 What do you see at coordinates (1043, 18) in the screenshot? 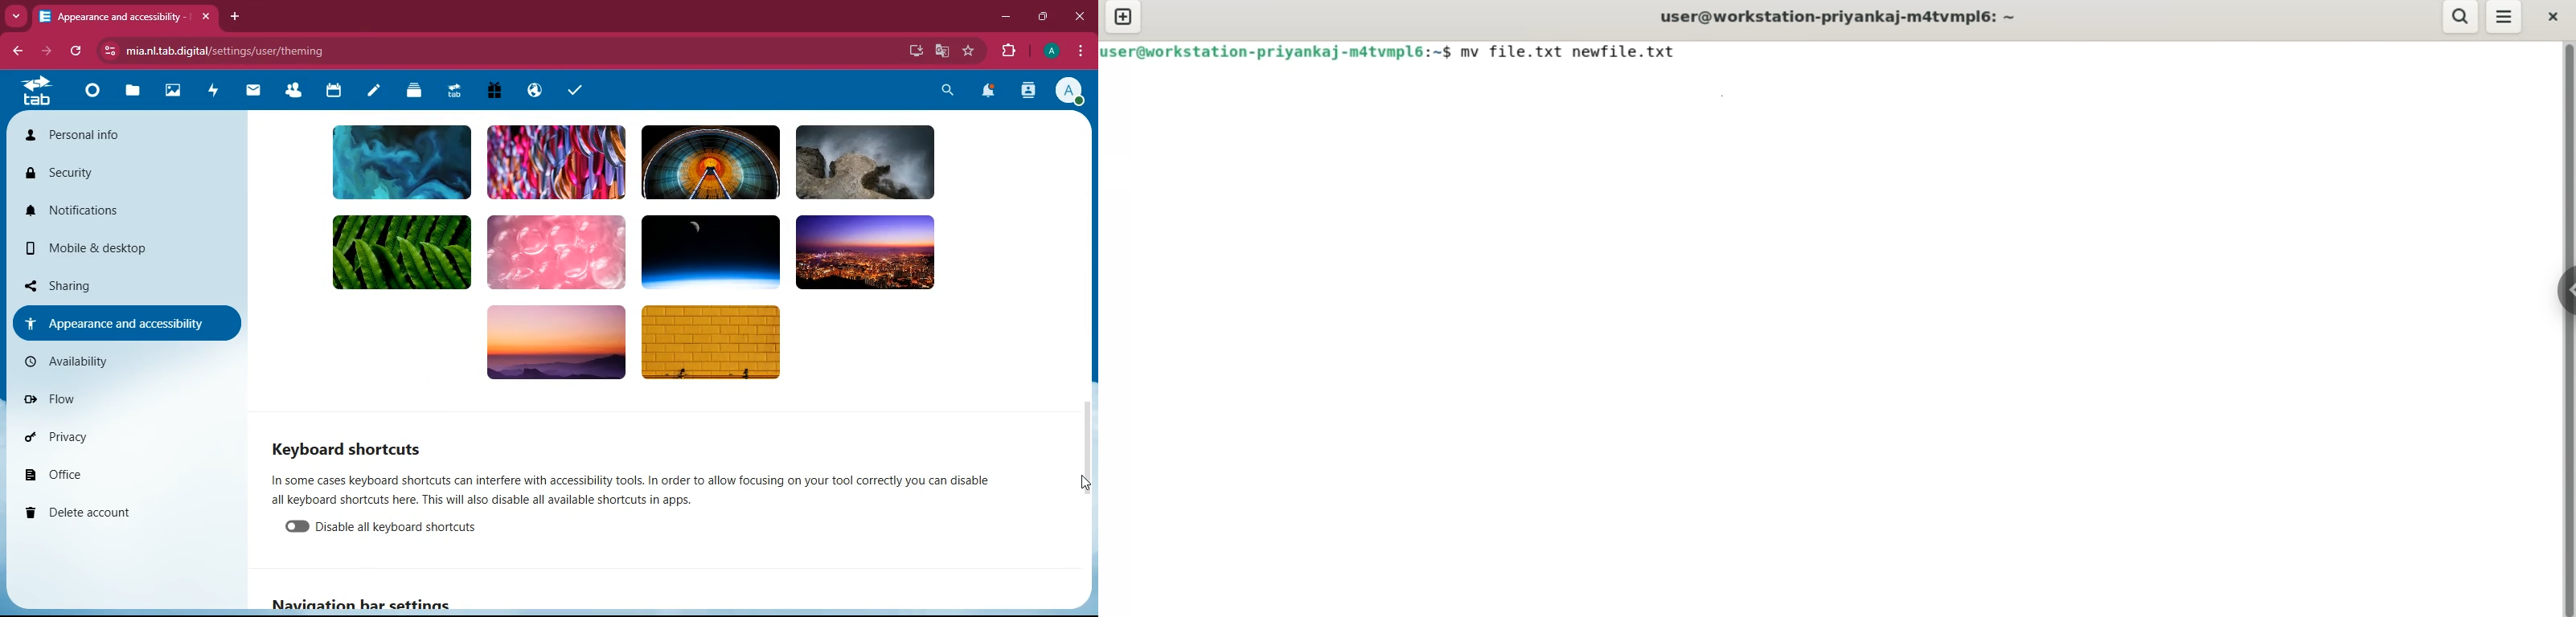
I see `maximize` at bounding box center [1043, 18].